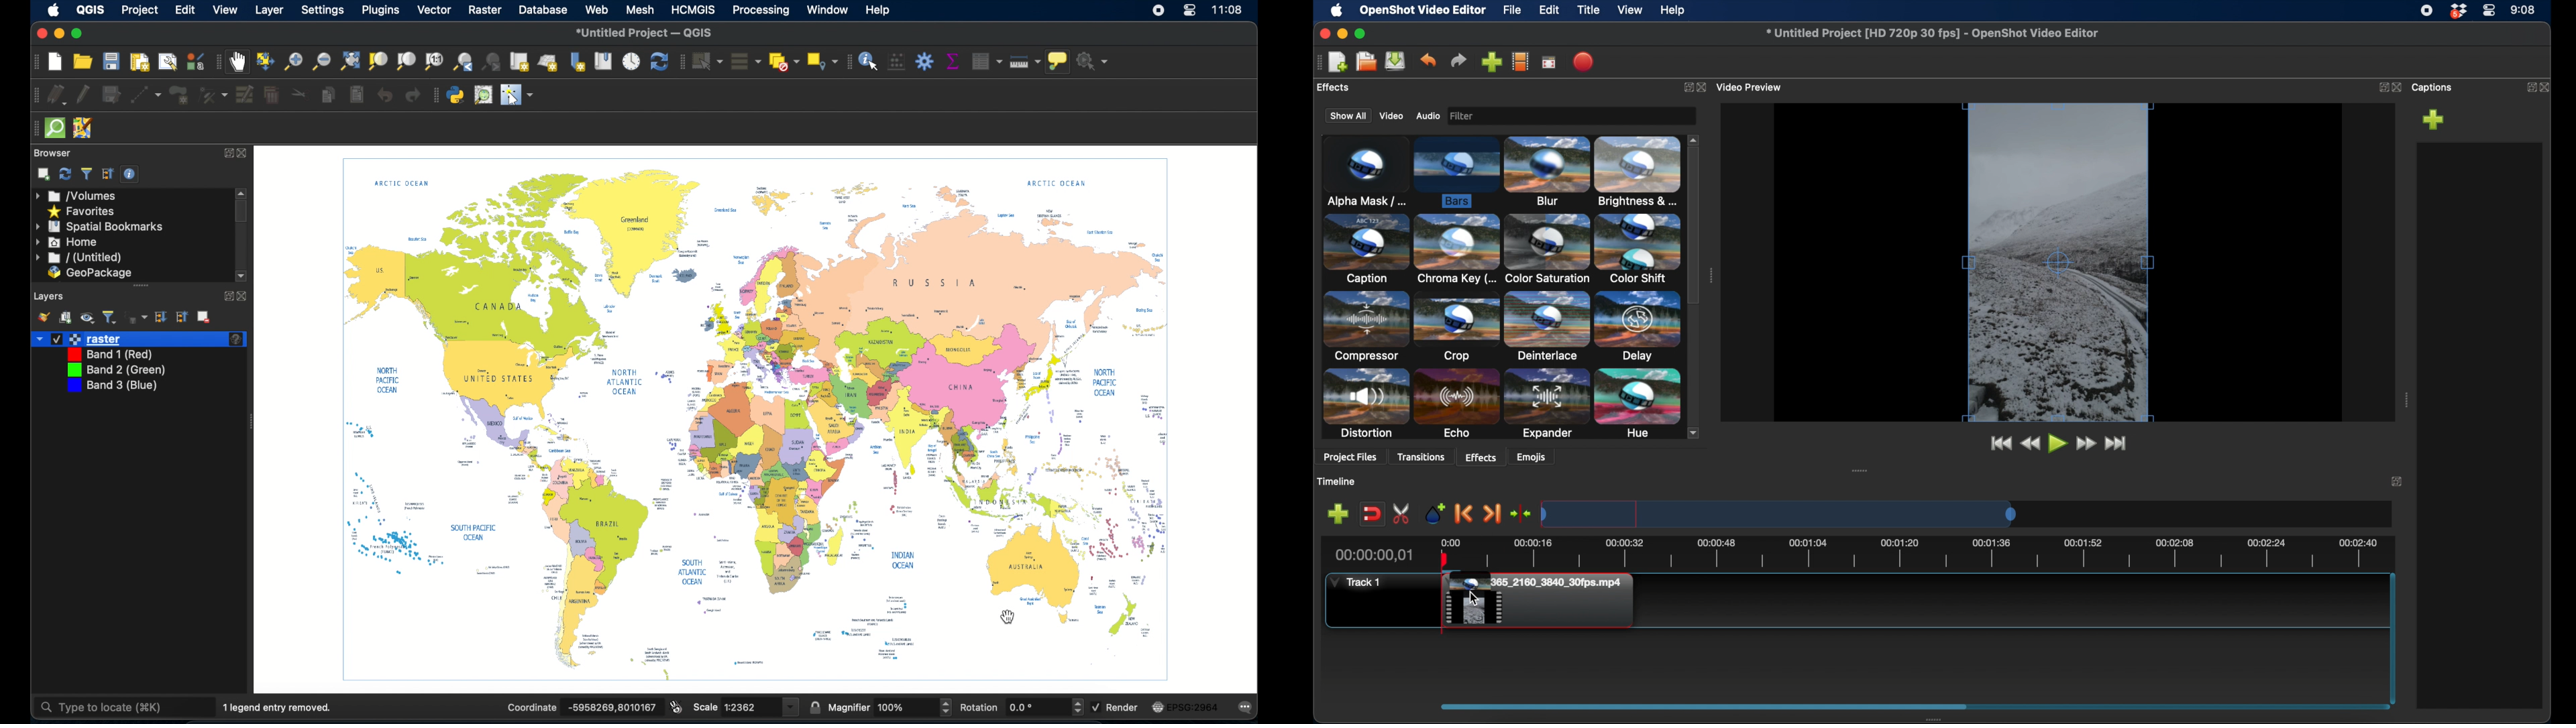 The width and height of the screenshot is (2576, 728). Describe the element at coordinates (77, 196) in the screenshot. I see `volumes` at that location.